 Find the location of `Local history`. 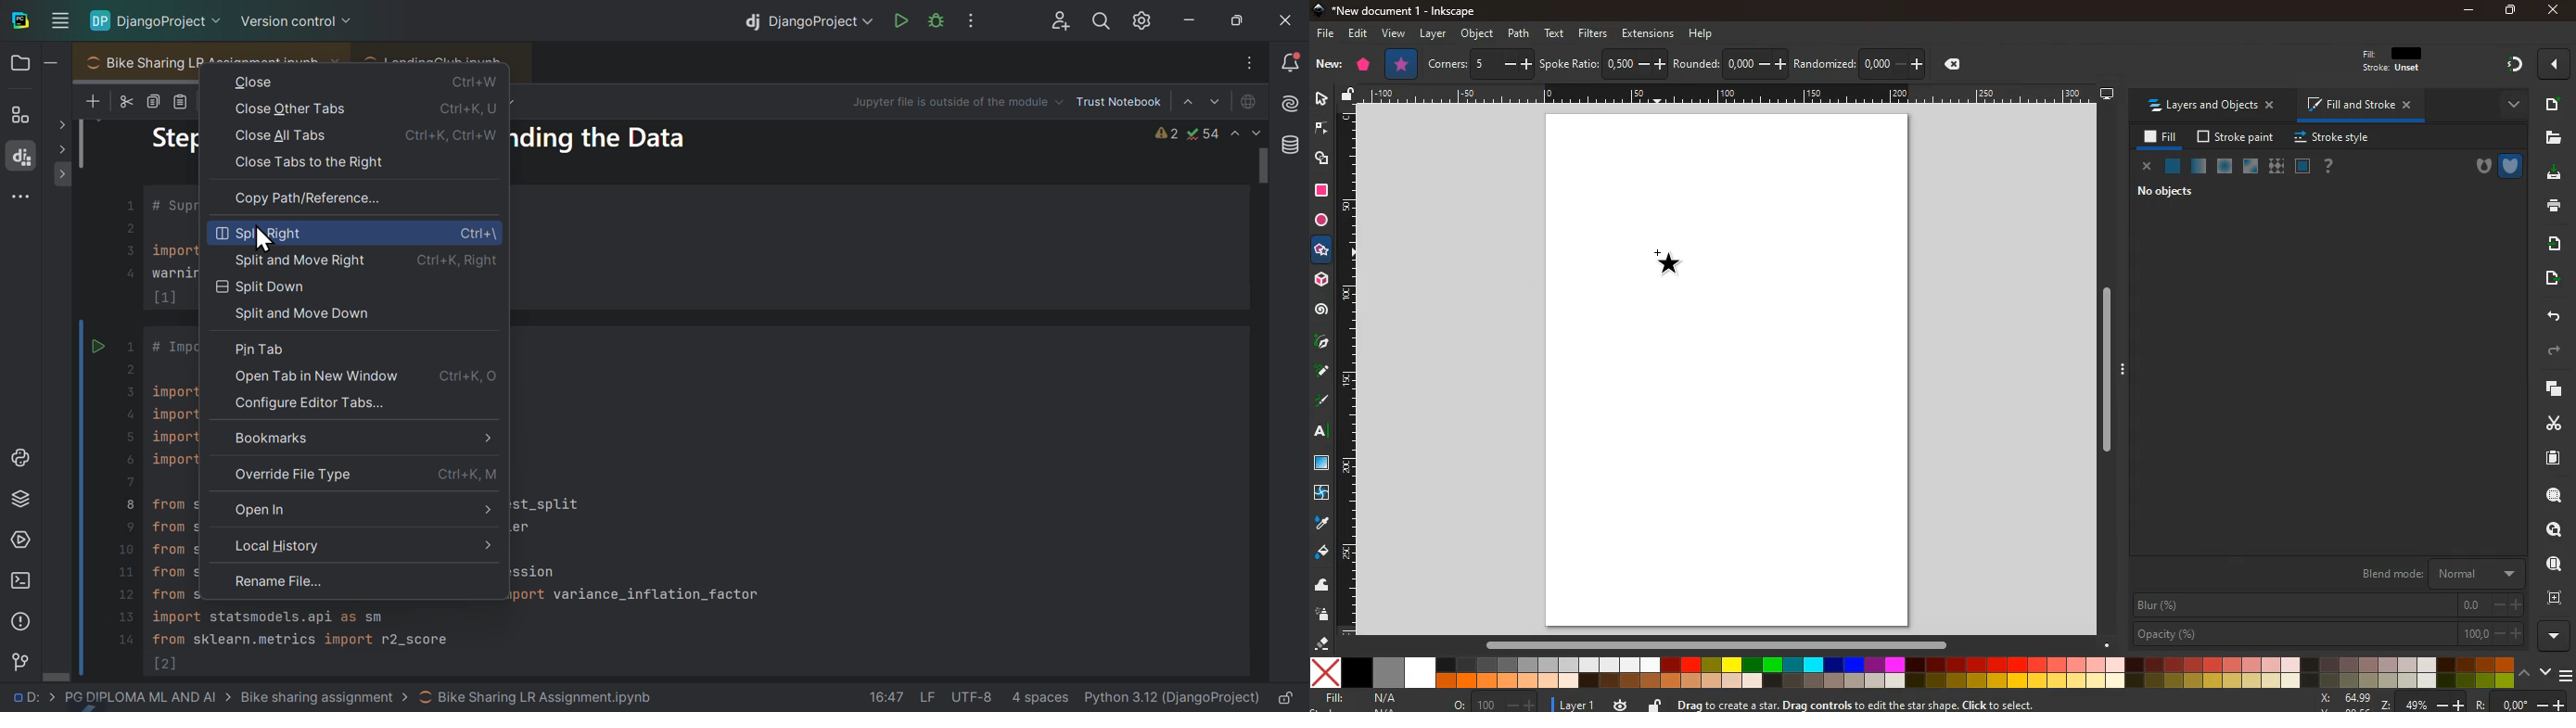

Local history is located at coordinates (366, 548).